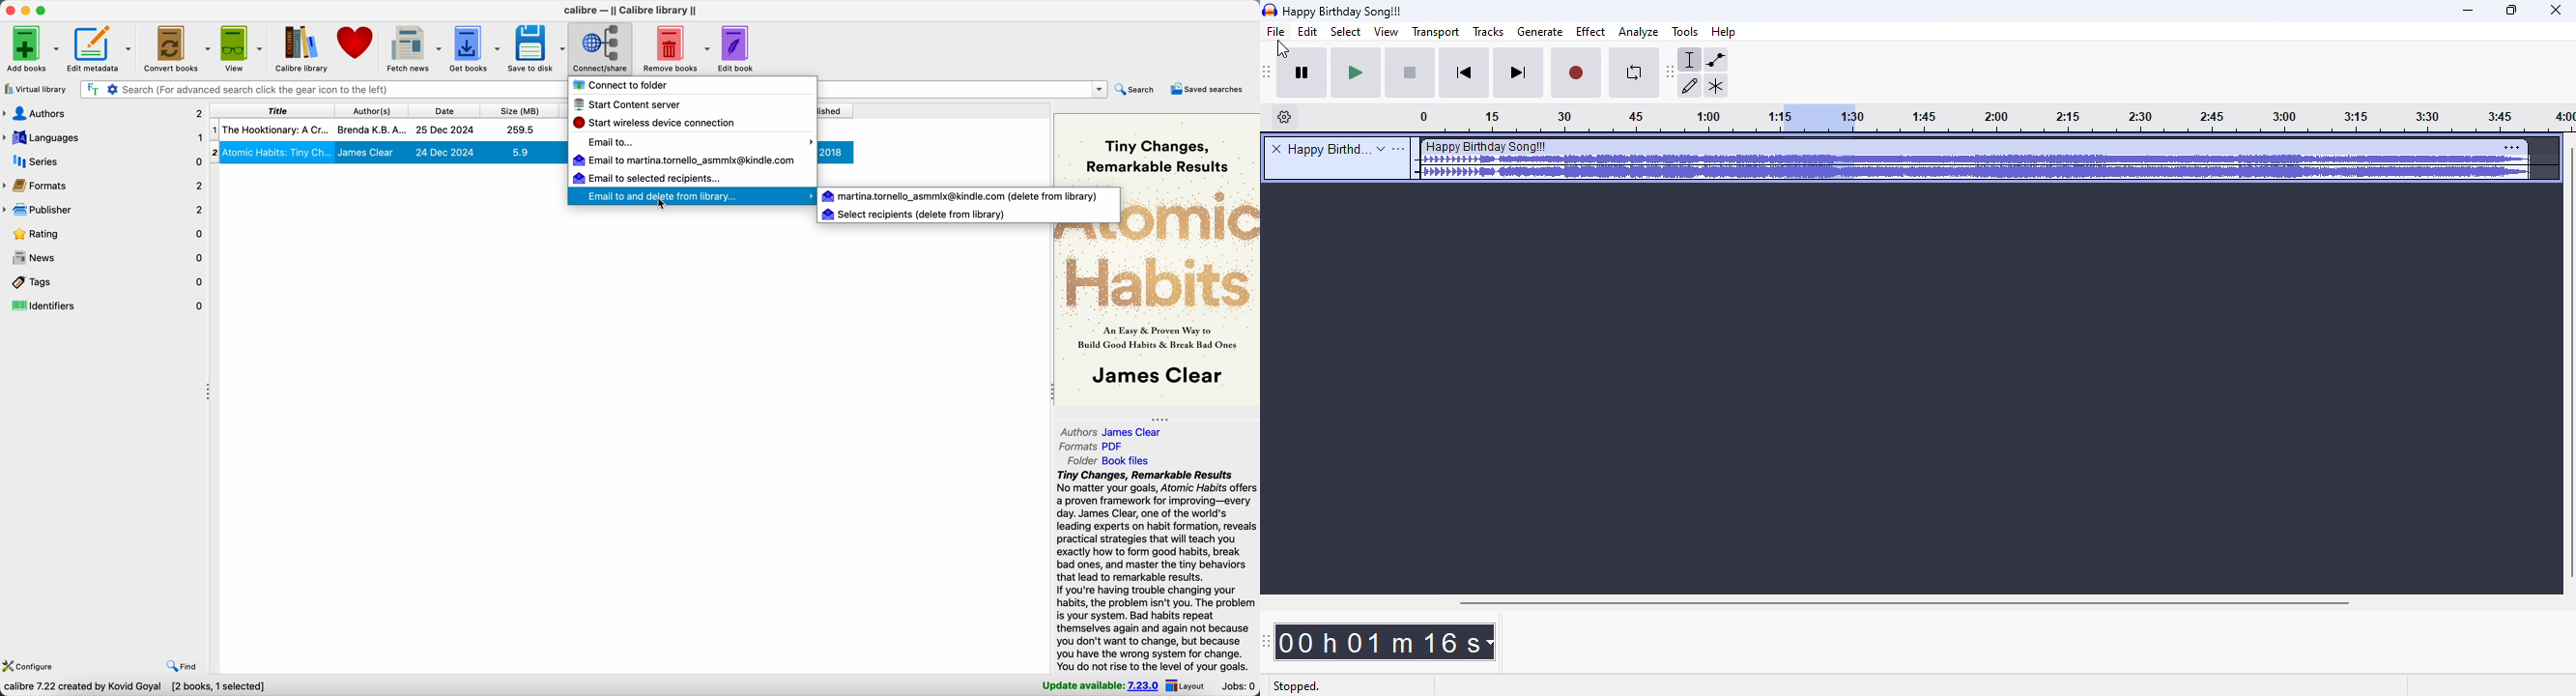 This screenshot has width=2576, height=700. What do you see at coordinates (1267, 642) in the screenshot?
I see `audacity time toolbar` at bounding box center [1267, 642].